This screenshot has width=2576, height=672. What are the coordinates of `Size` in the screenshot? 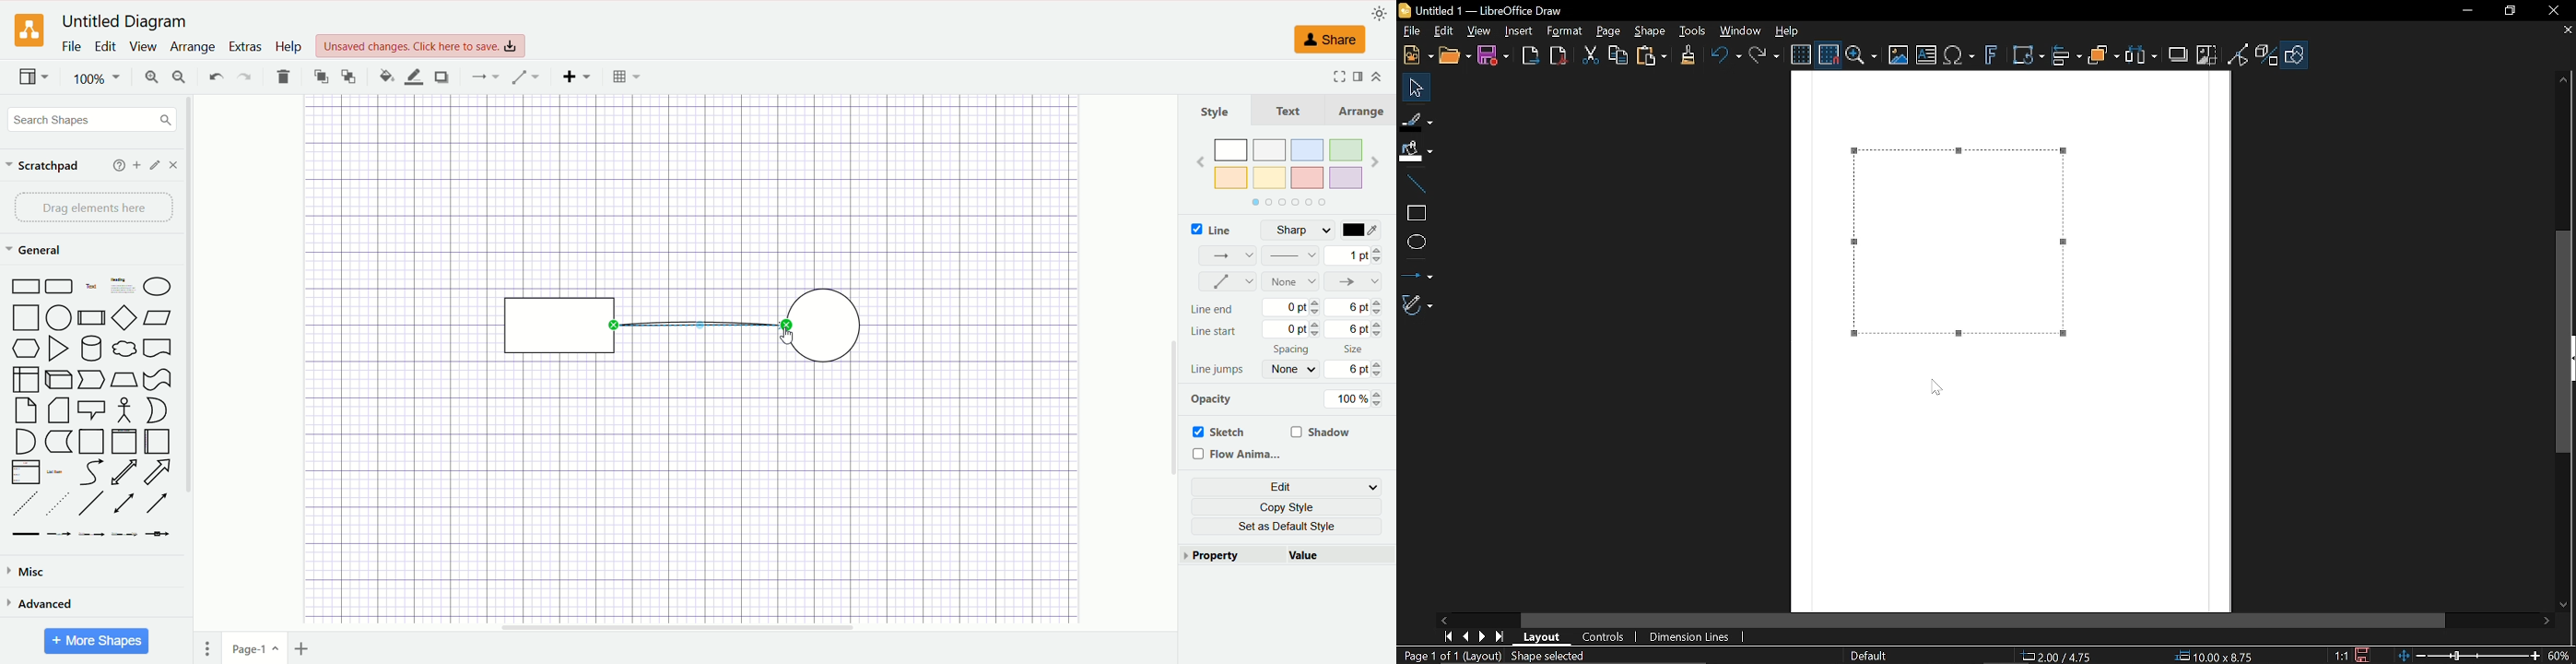 It's located at (2220, 657).